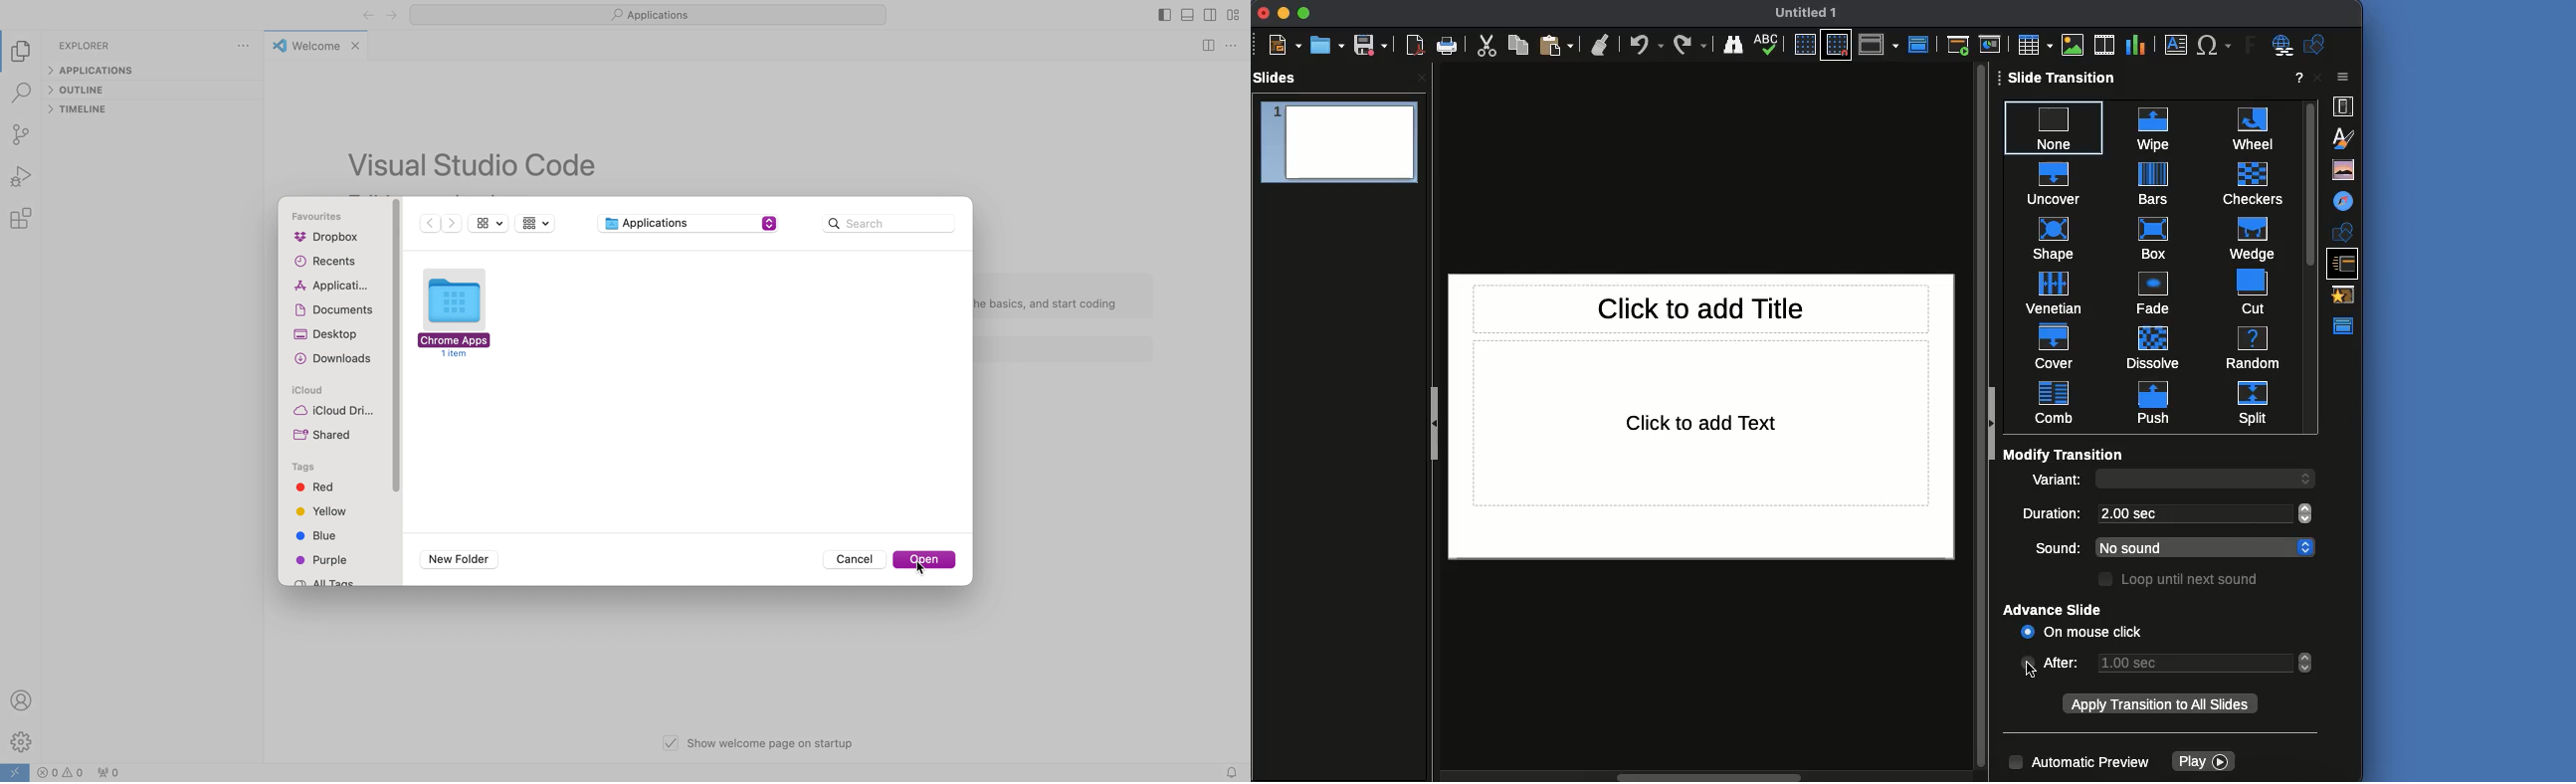 The image size is (2576, 784). What do you see at coordinates (442, 224) in the screenshot?
I see `arrow buttons` at bounding box center [442, 224].